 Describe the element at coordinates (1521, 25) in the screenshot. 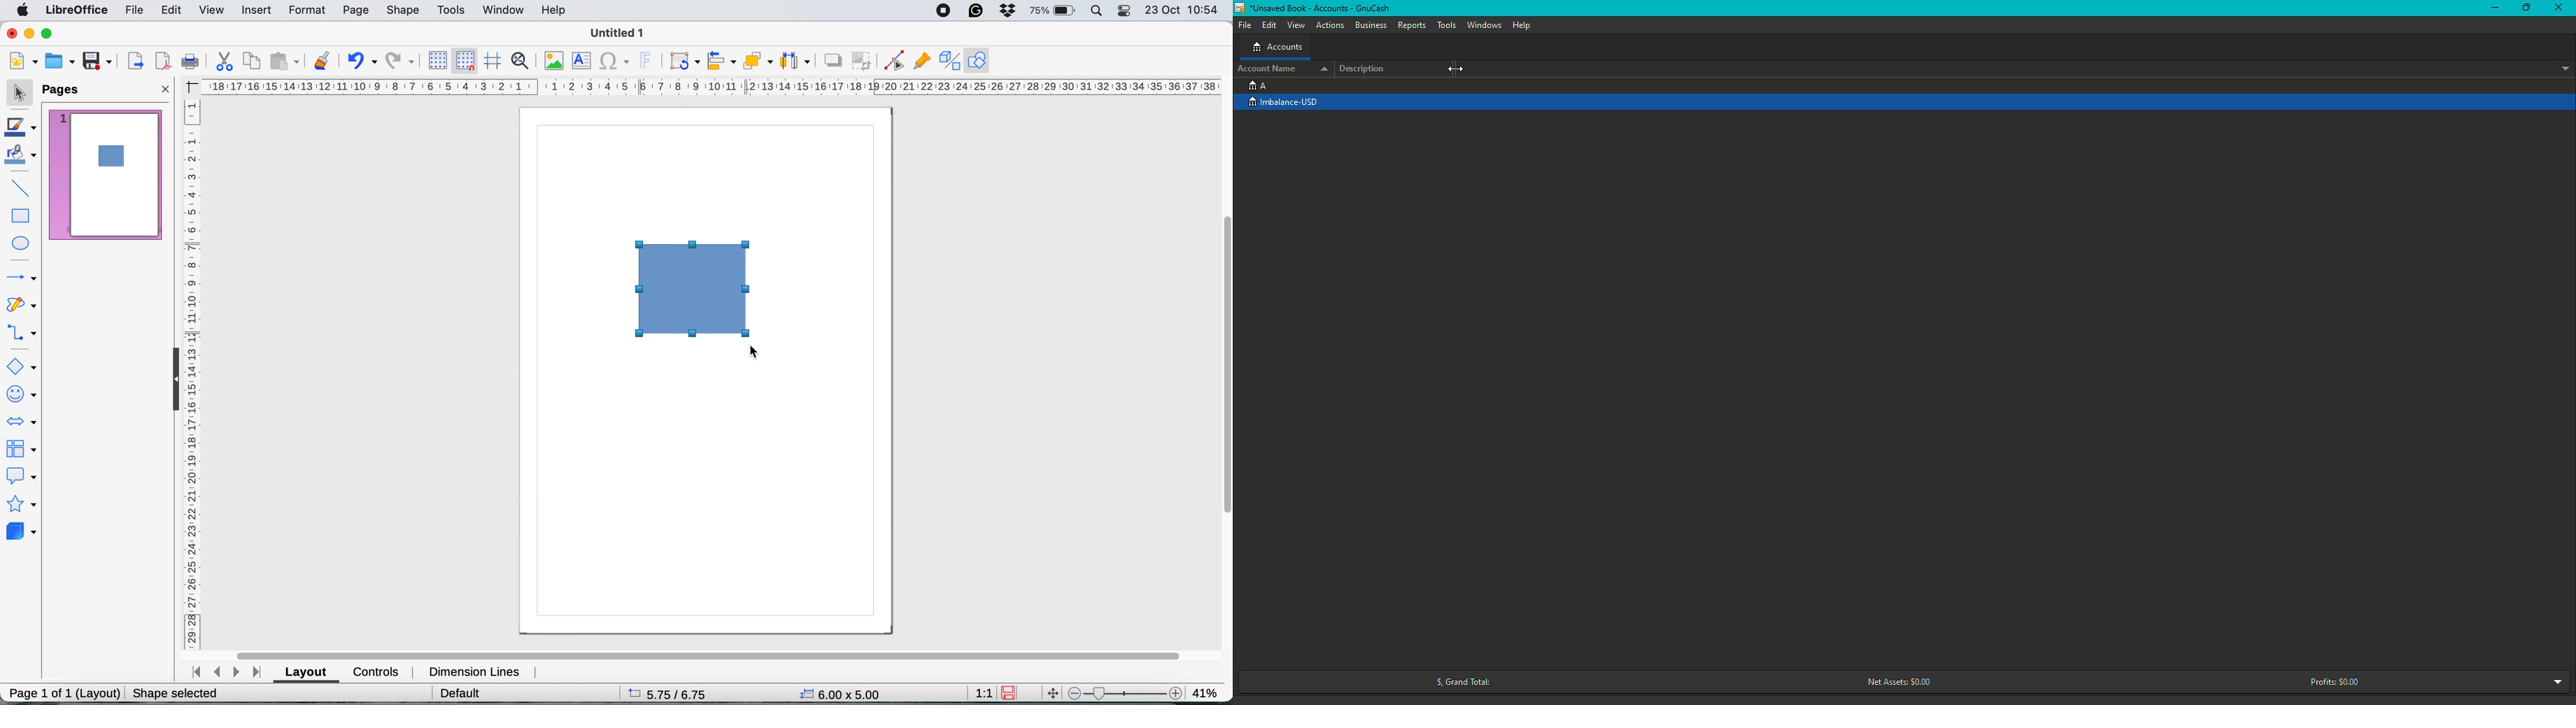

I see `Help` at that location.